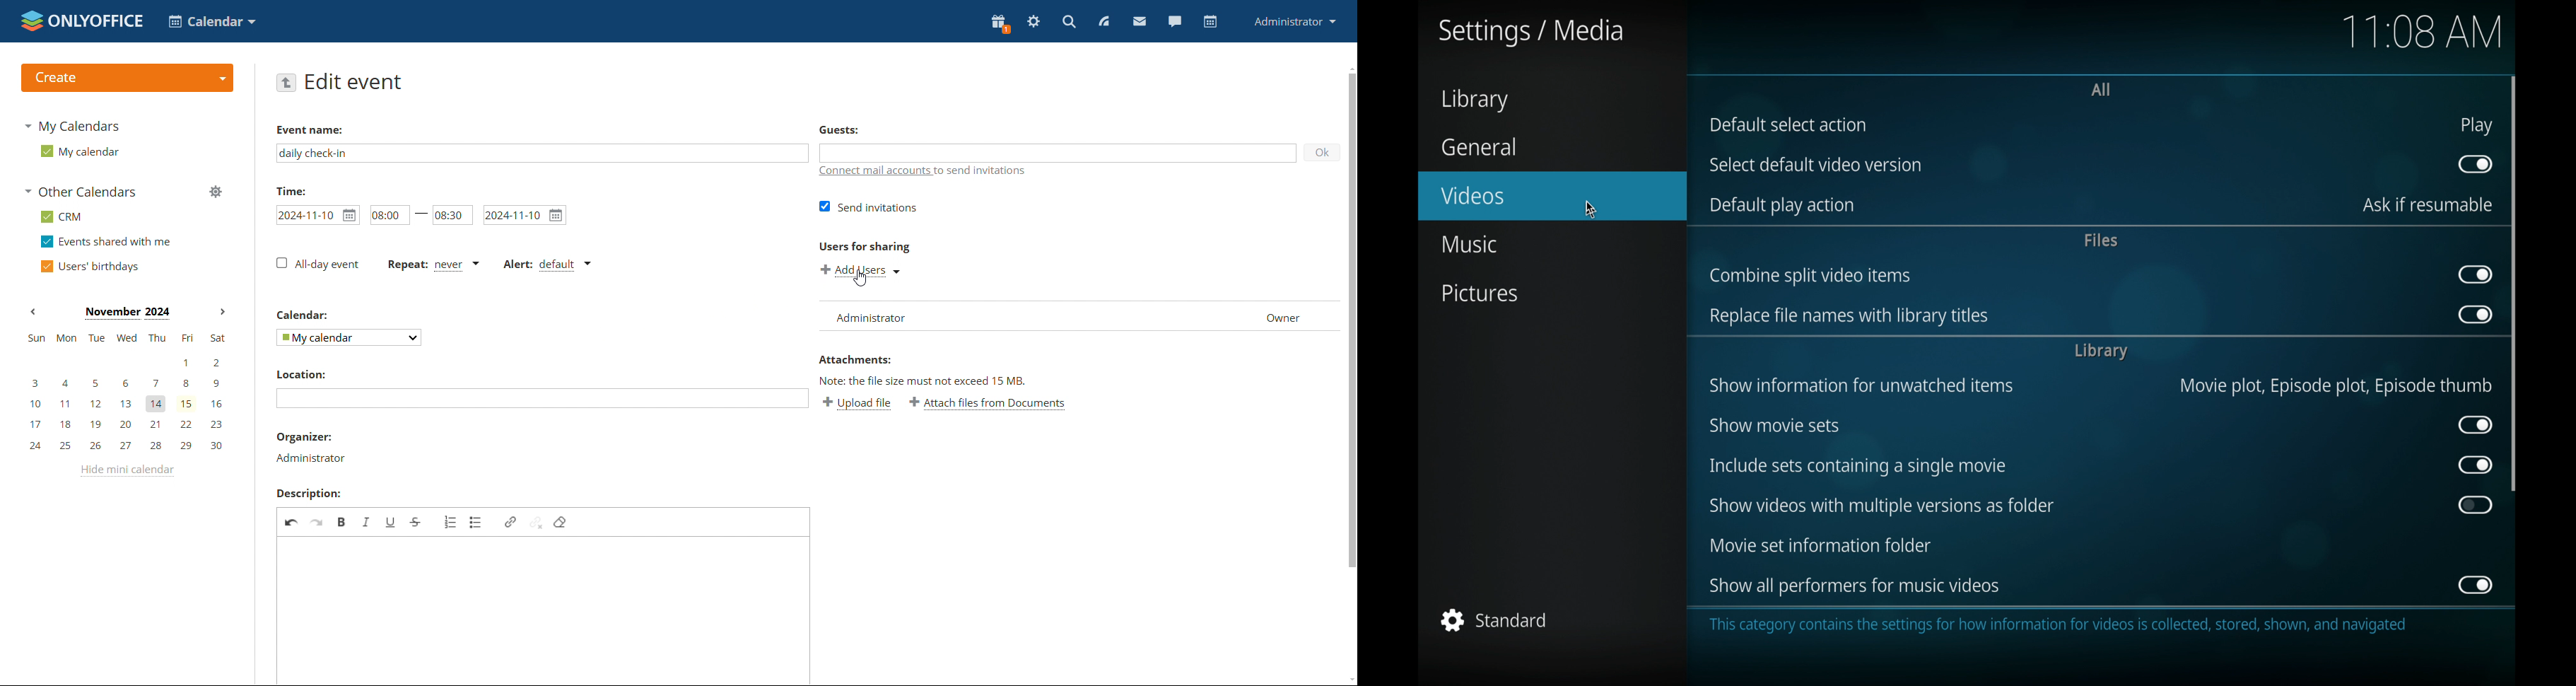 This screenshot has height=700, width=2576. I want to click on toggle button, so click(2476, 314).